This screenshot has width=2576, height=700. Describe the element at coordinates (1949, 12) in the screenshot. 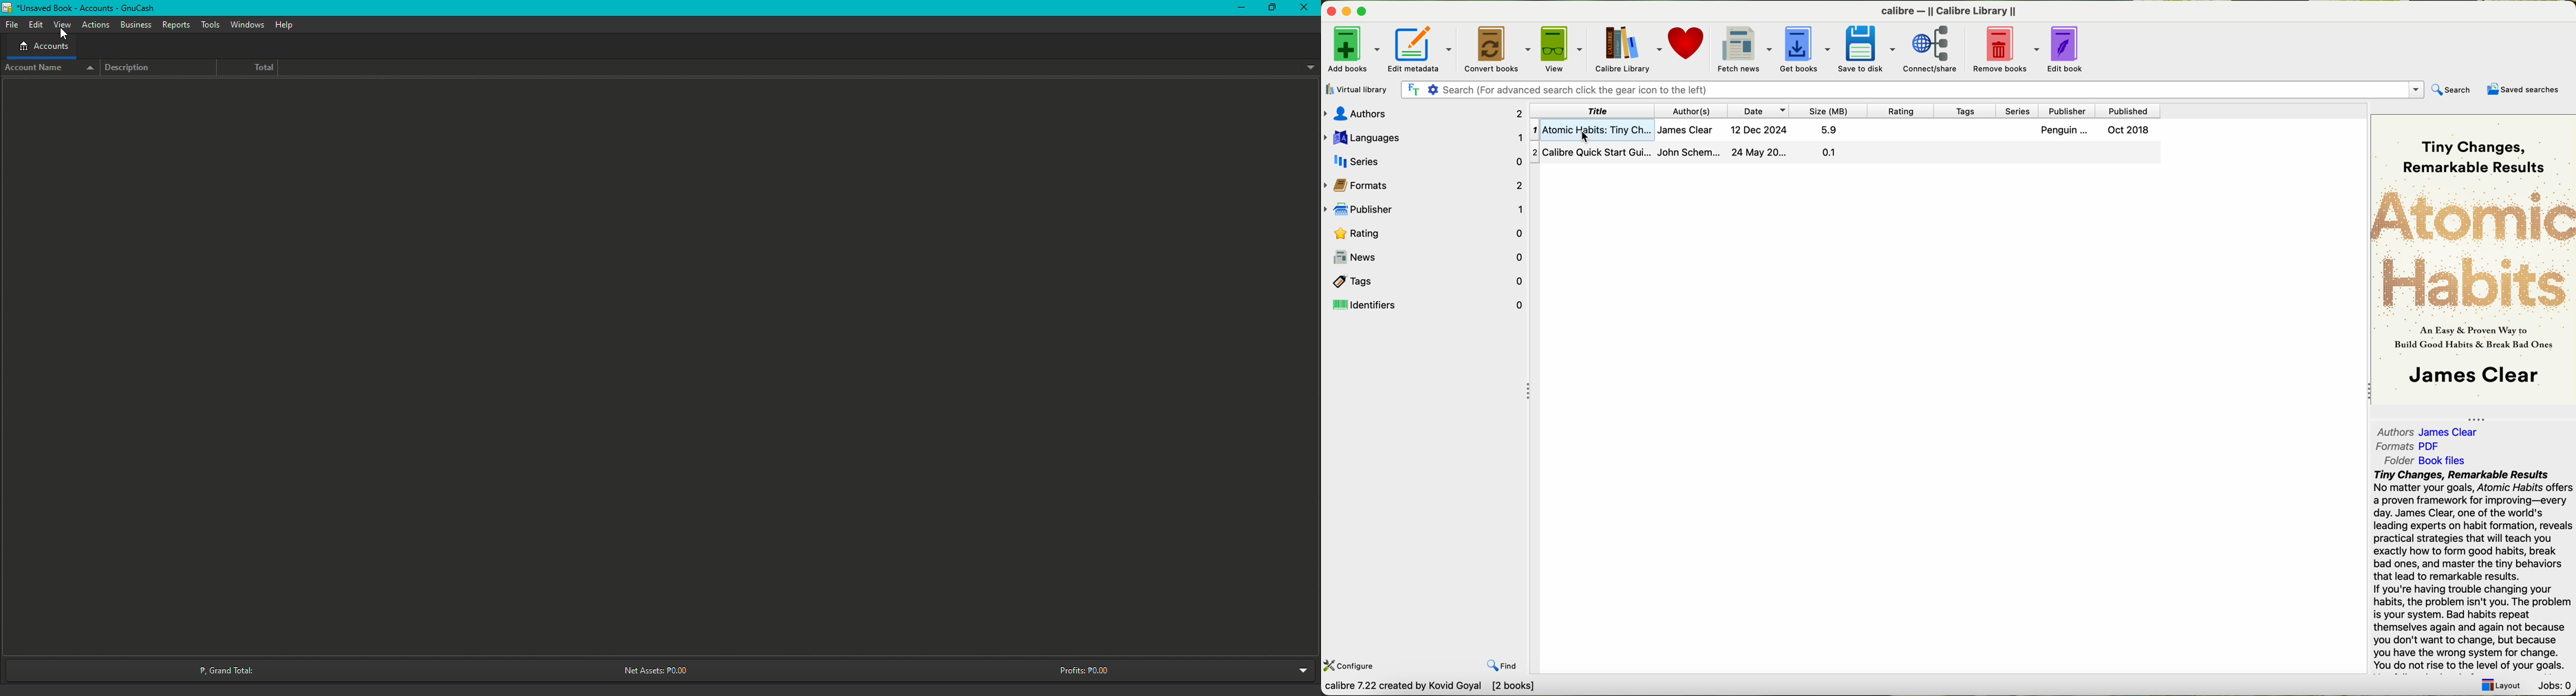

I see `calibre` at that location.